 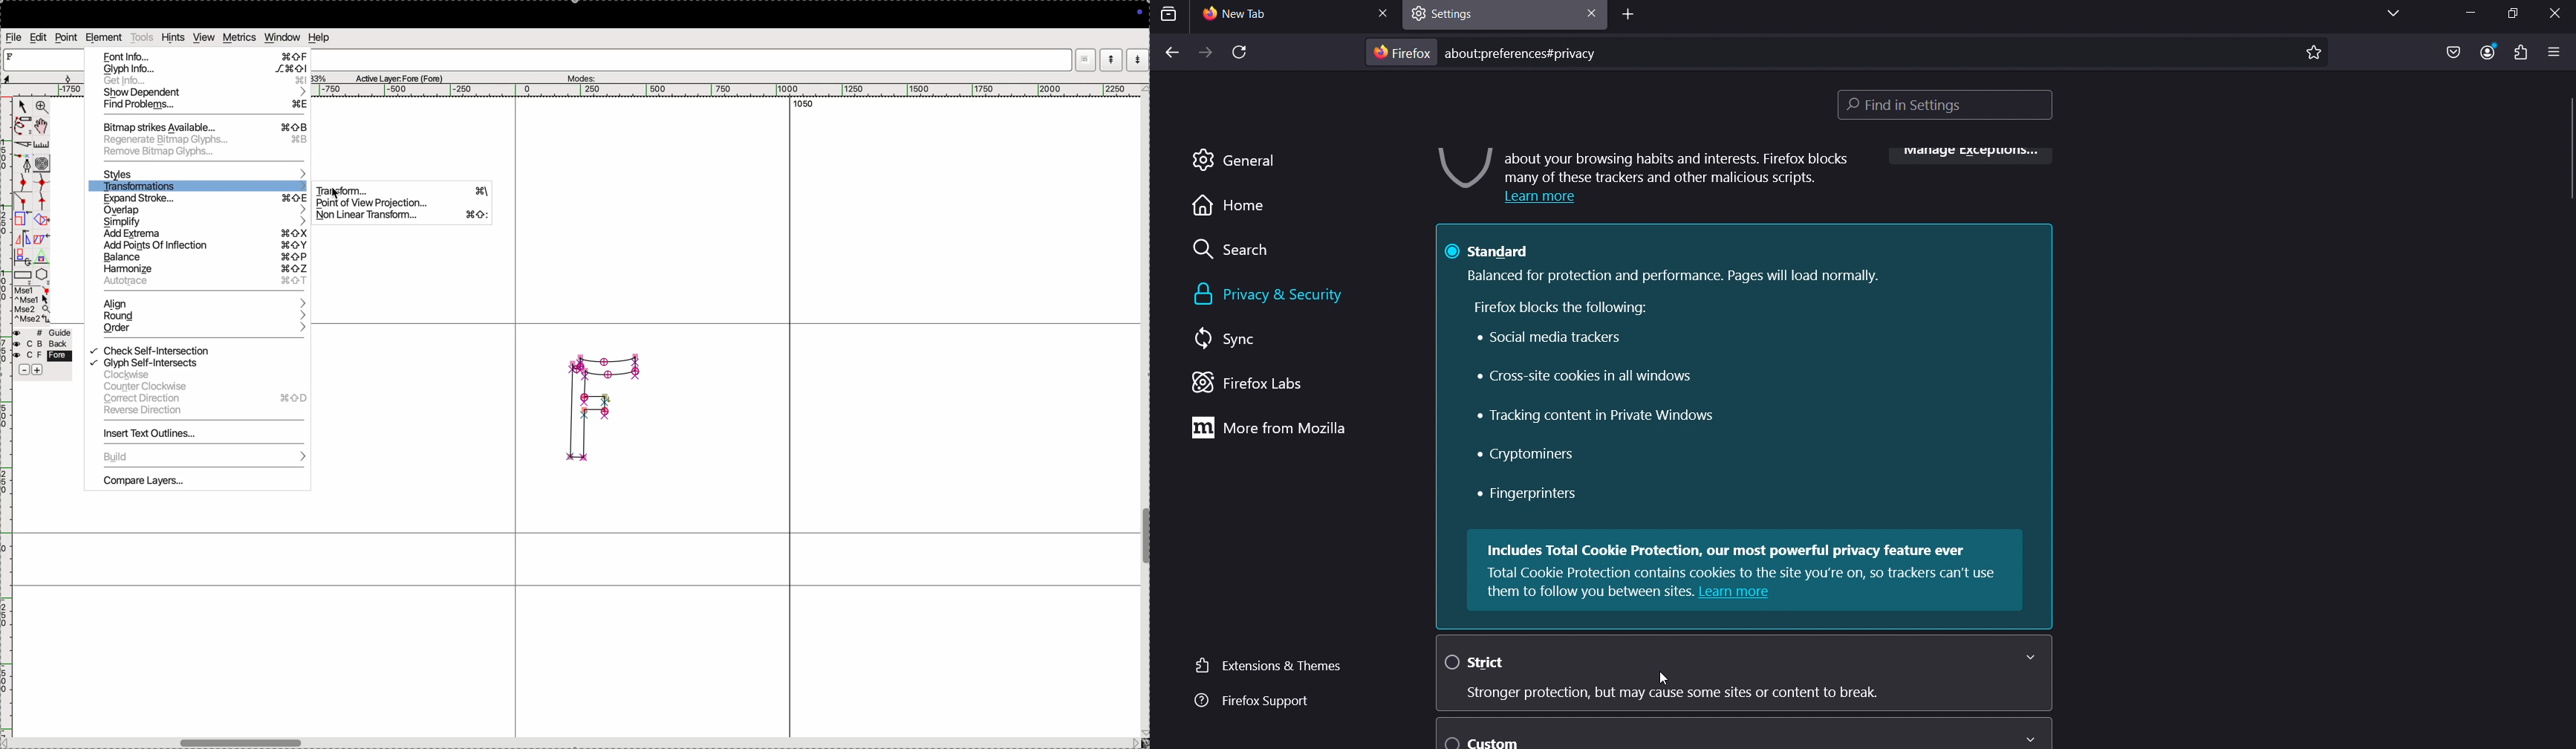 What do you see at coordinates (722, 91) in the screenshot?
I see `horizontal scale` at bounding box center [722, 91].